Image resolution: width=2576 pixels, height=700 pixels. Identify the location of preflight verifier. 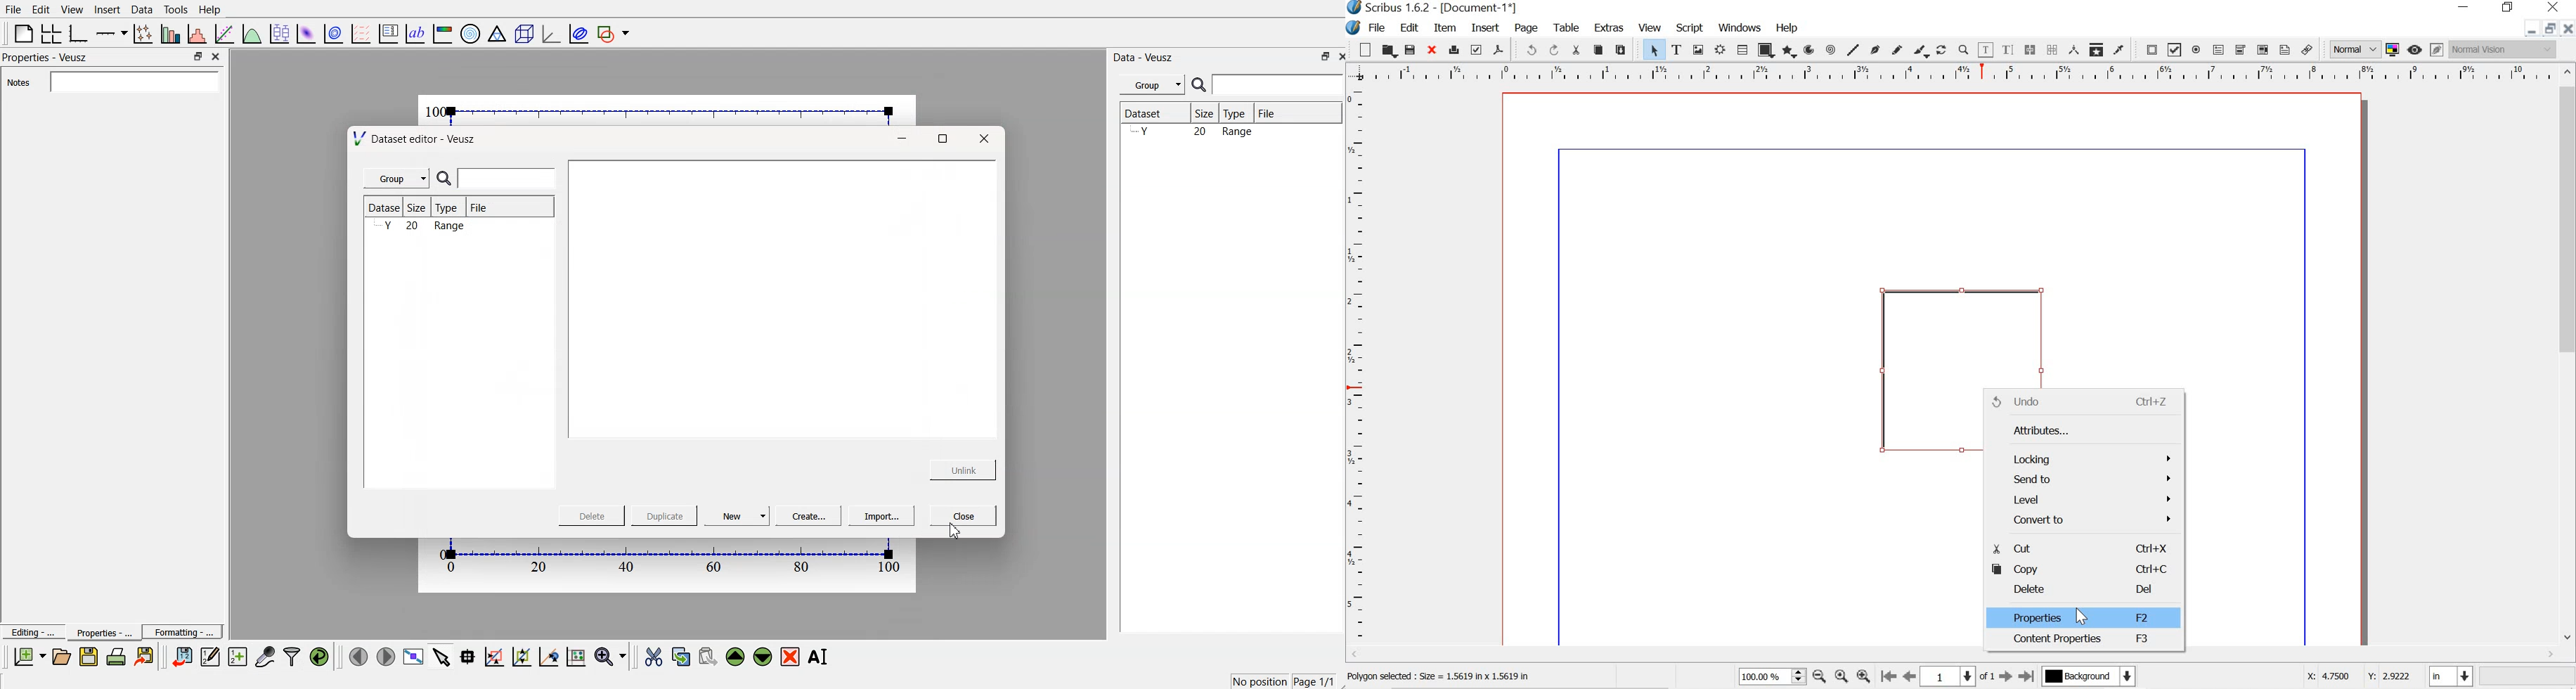
(1477, 51).